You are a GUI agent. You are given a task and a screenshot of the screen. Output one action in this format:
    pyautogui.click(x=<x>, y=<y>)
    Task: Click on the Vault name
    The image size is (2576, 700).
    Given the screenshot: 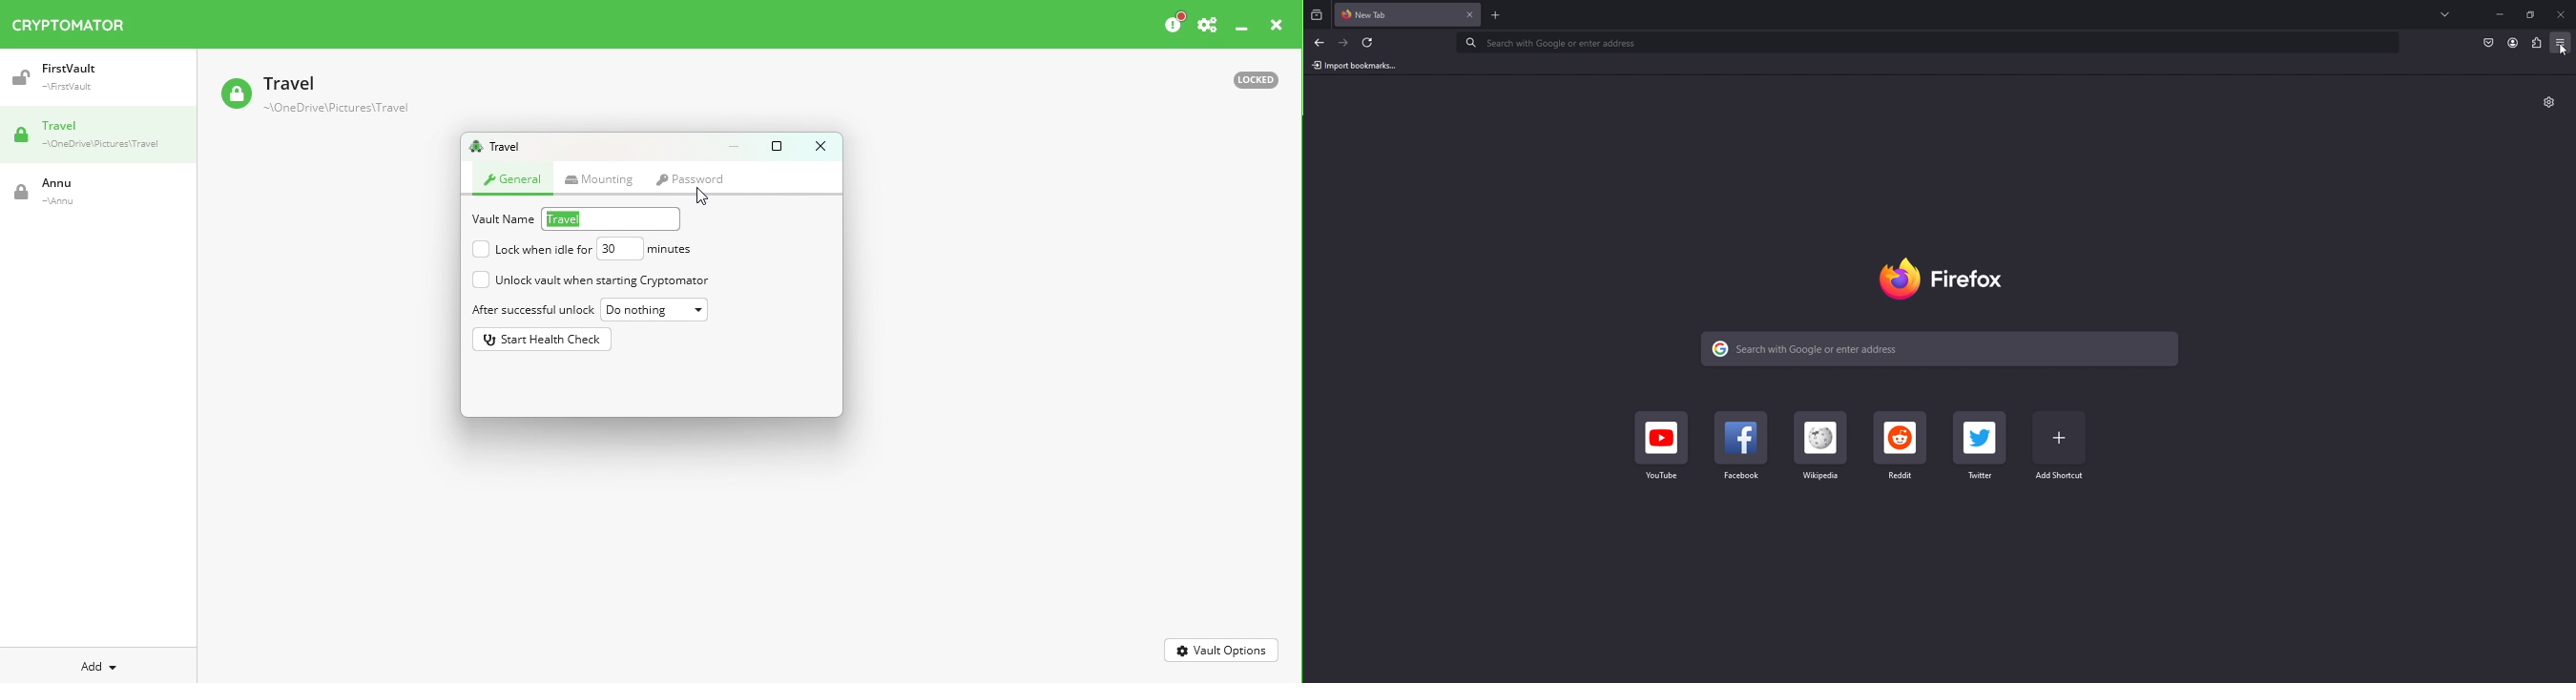 What is the action you would take?
    pyautogui.click(x=573, y=221)
    